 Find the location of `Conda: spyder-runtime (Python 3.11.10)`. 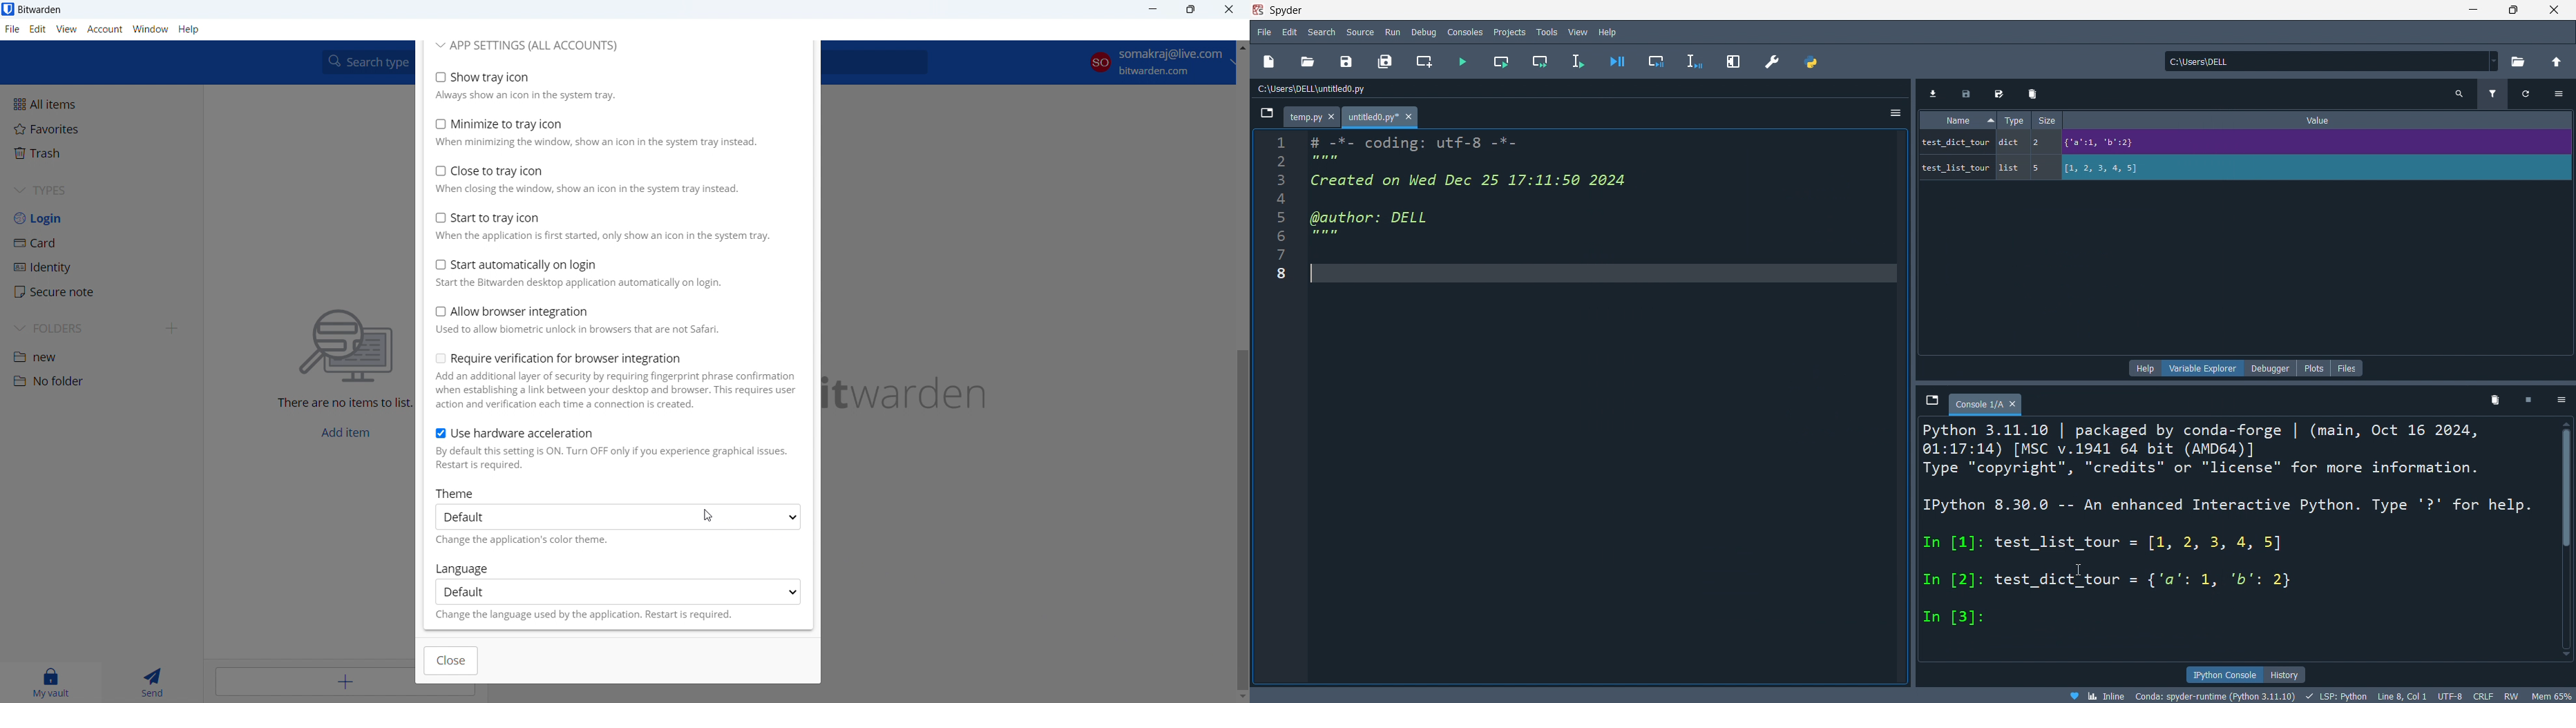

Conda: spyder-runtime (Python 3.11.10) is located at coordinates (2214, 695).